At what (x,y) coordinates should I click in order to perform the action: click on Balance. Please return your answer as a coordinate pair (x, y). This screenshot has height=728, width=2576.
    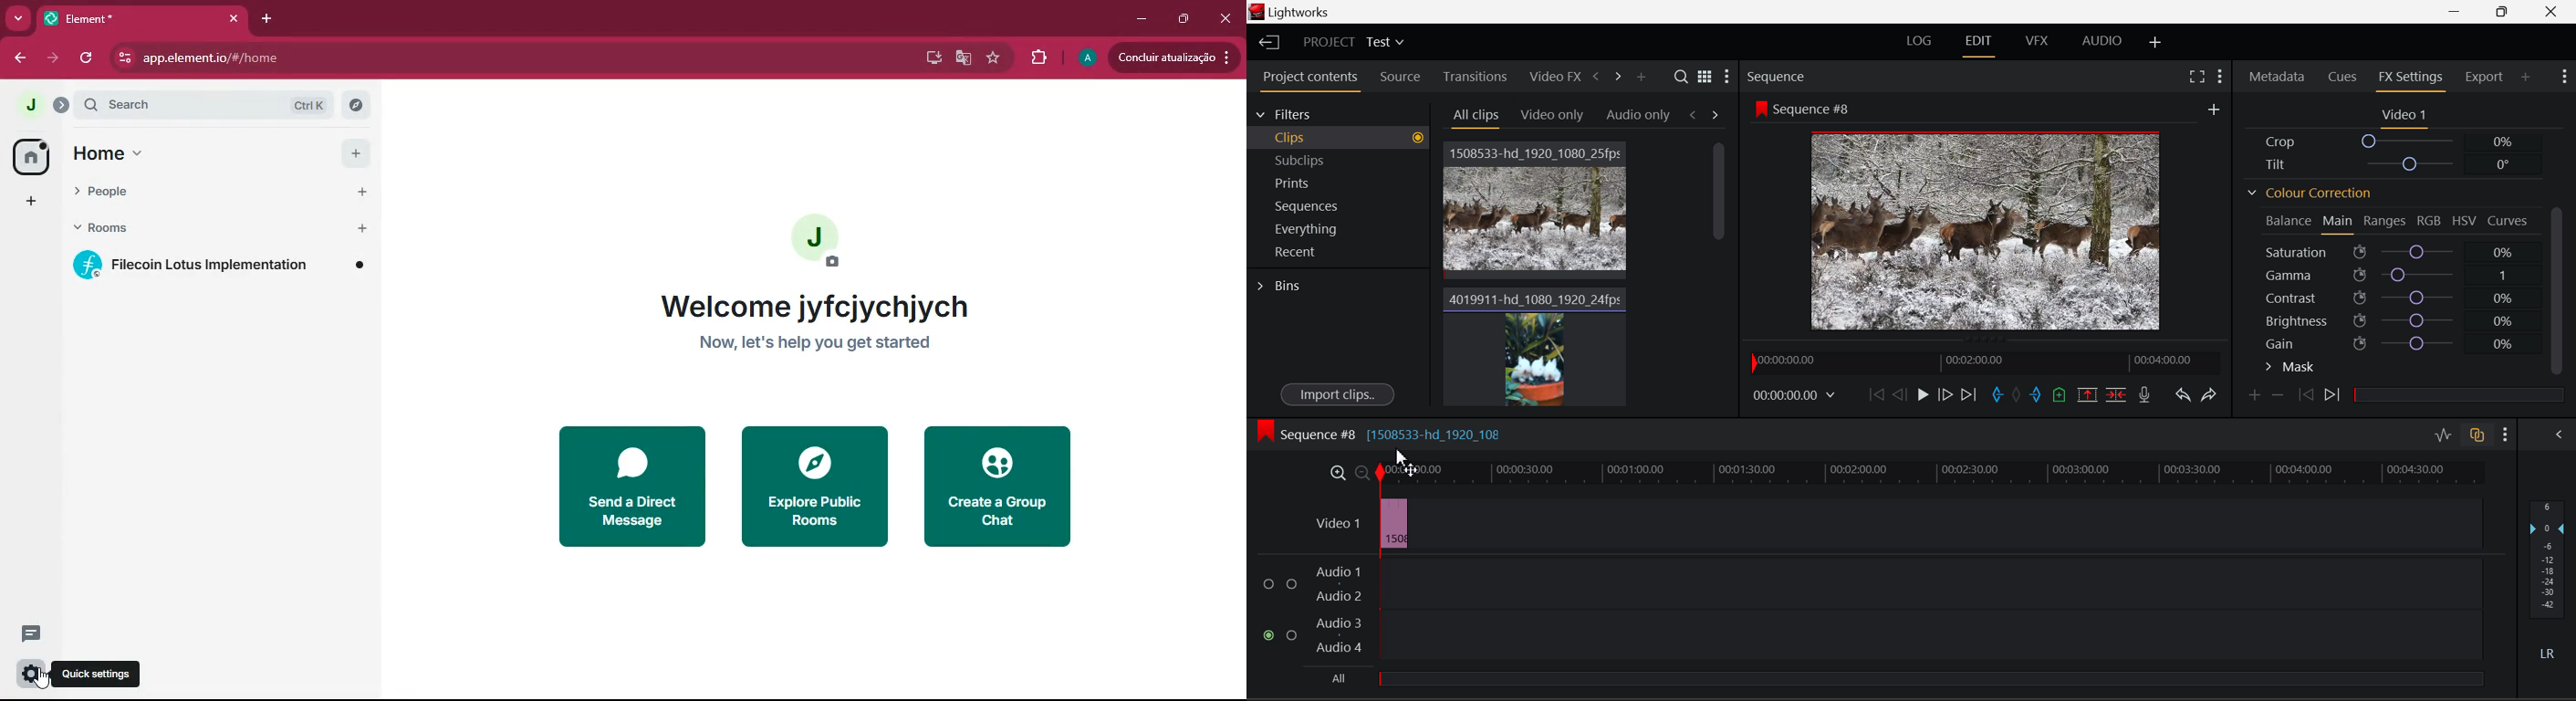
    Looking at the image, I should click on (2285, 222).